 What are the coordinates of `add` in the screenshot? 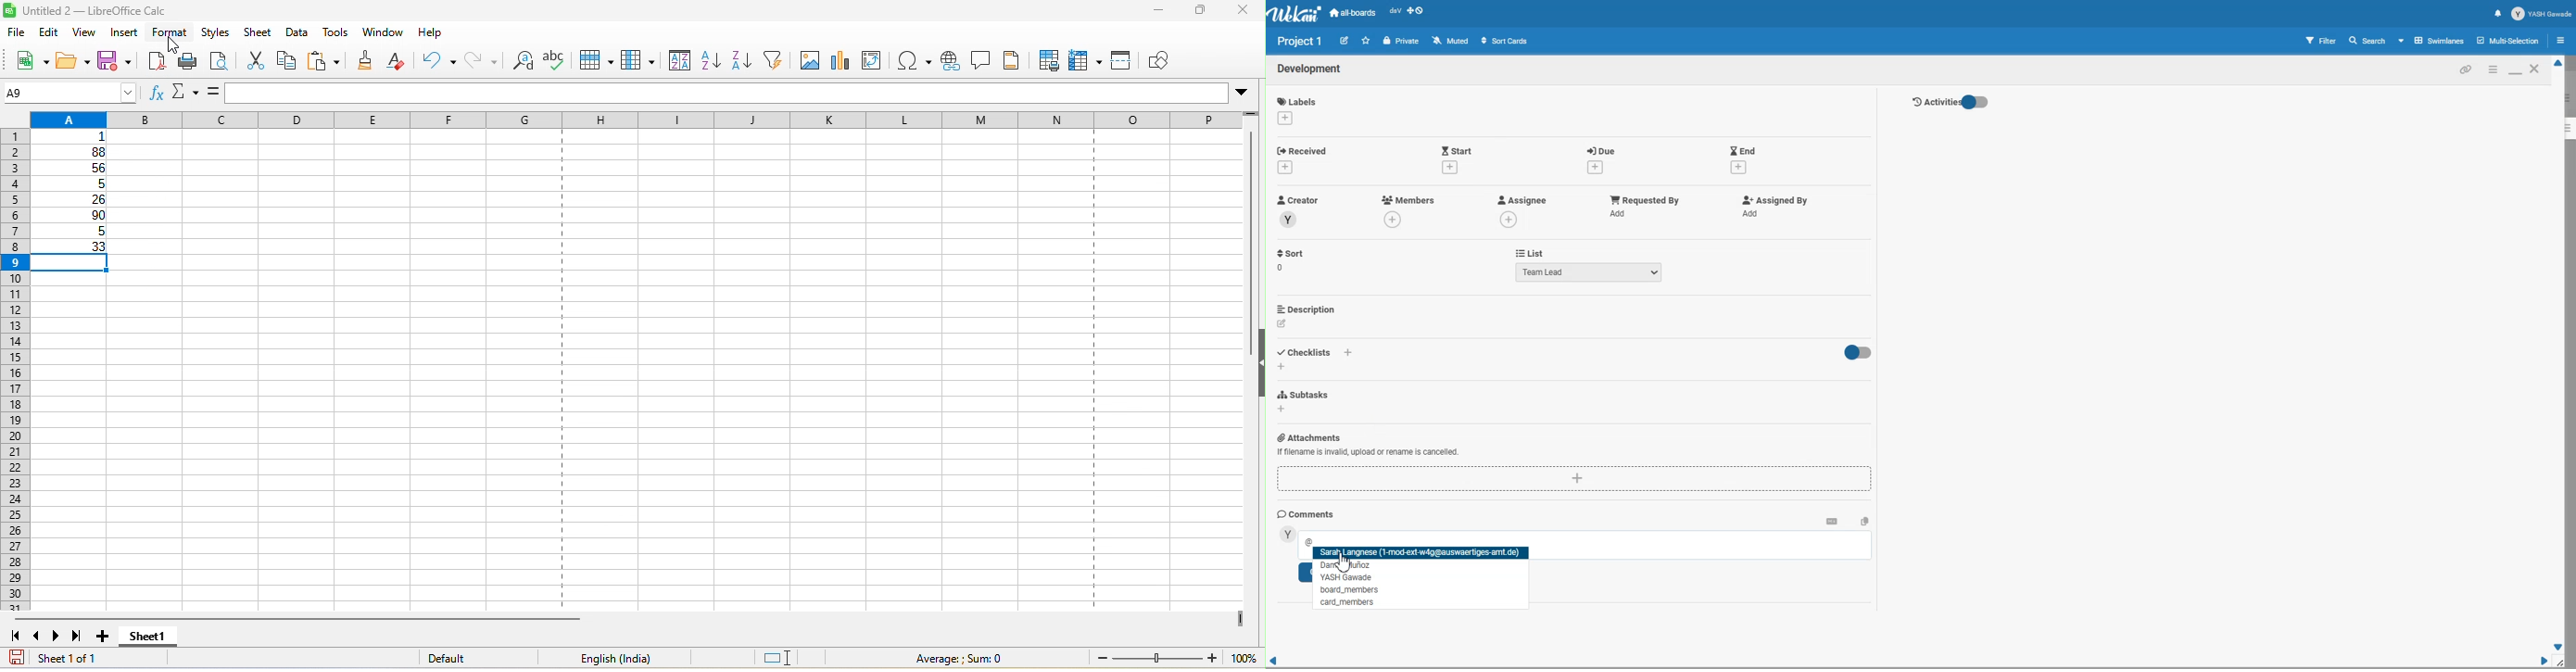 It's located at (1593, 167).